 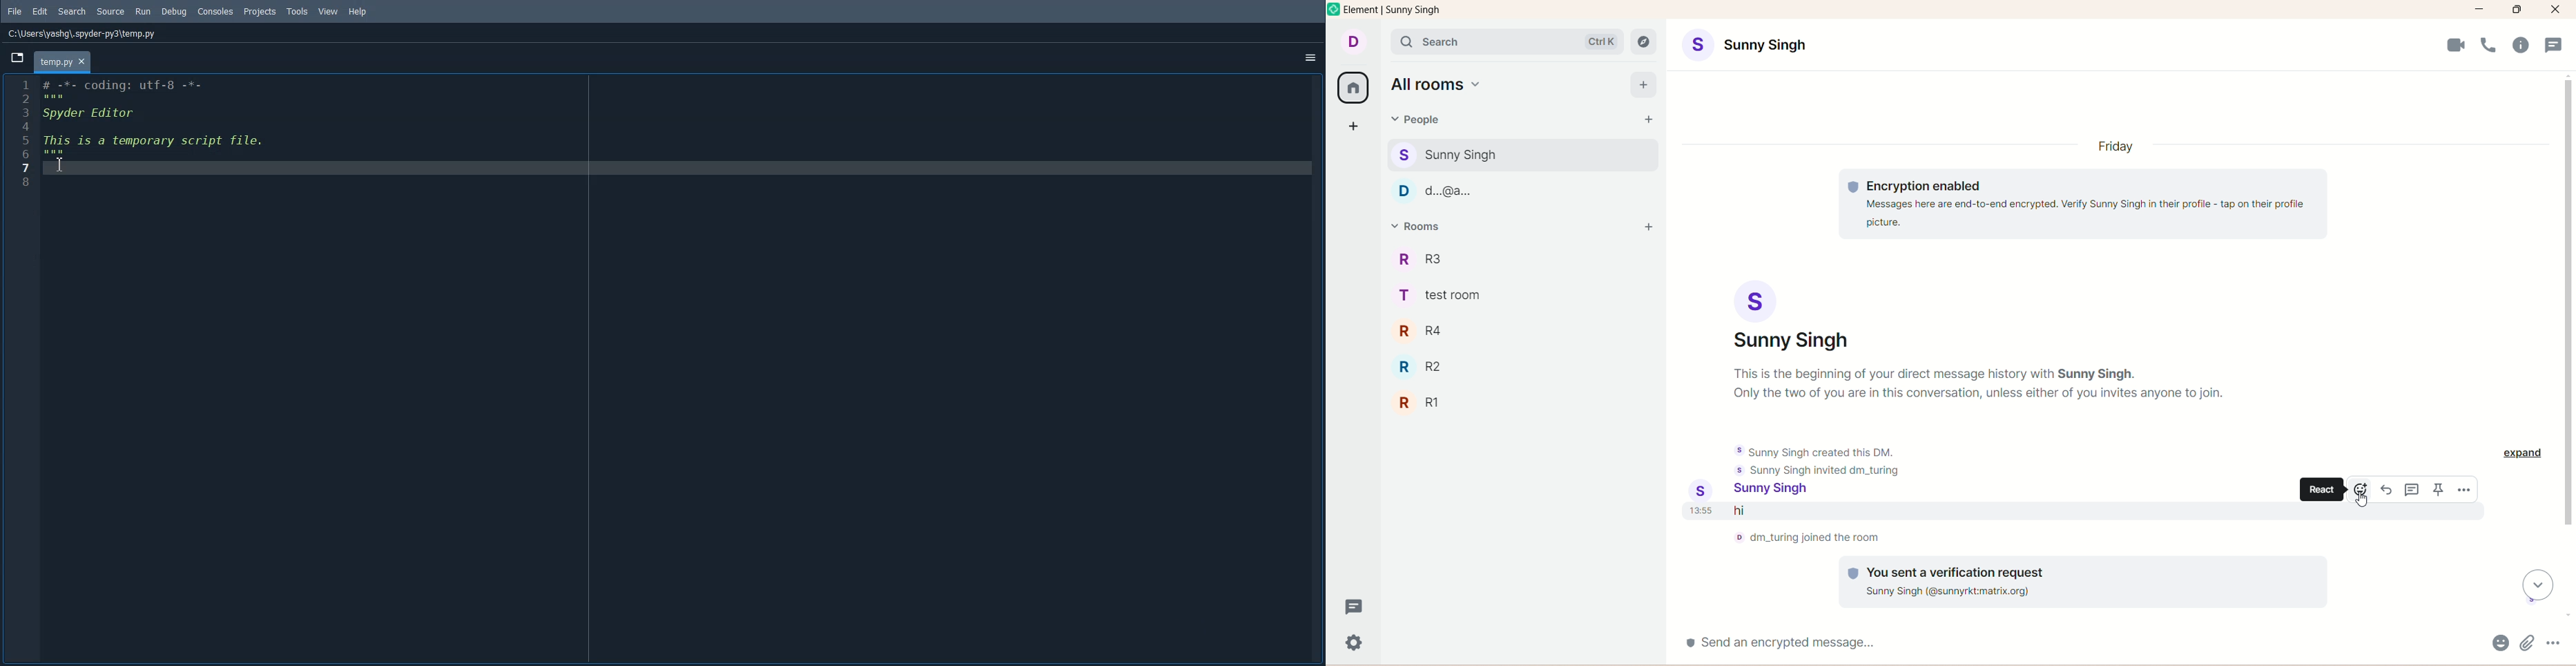 What do you see at coordinates (14, 12) in the screenshot?
I see `File` at bounding box center [14, 12].